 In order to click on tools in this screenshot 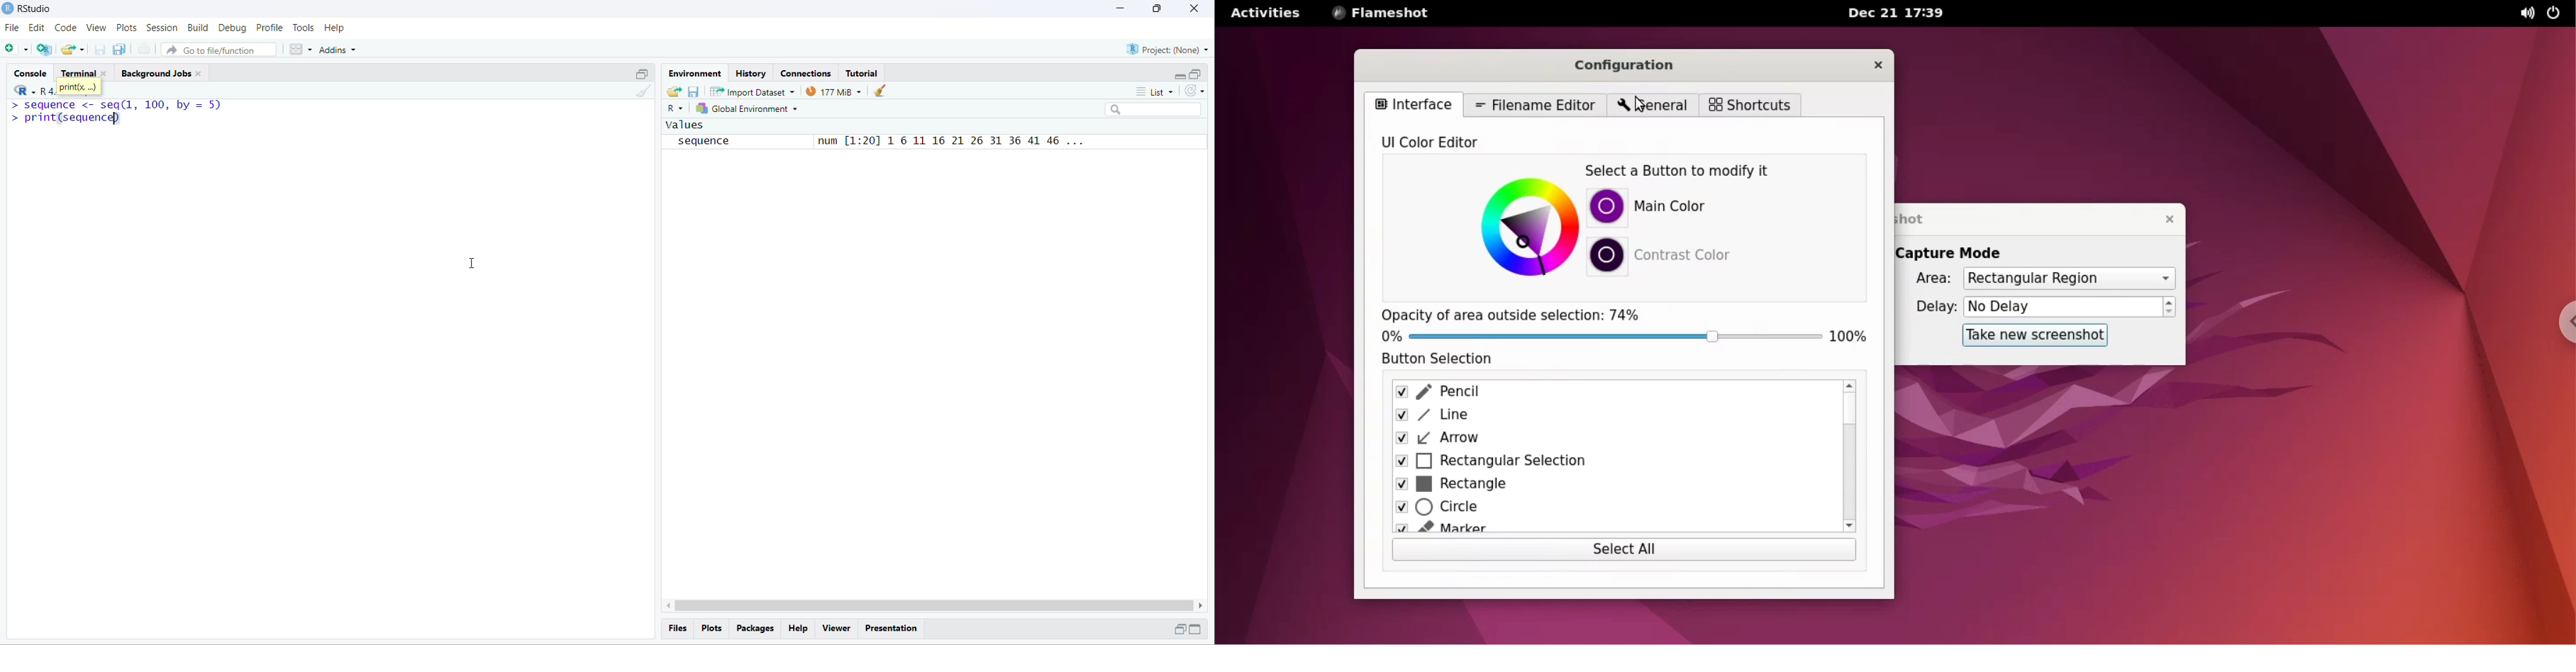, I will do `click(305, 27)`.